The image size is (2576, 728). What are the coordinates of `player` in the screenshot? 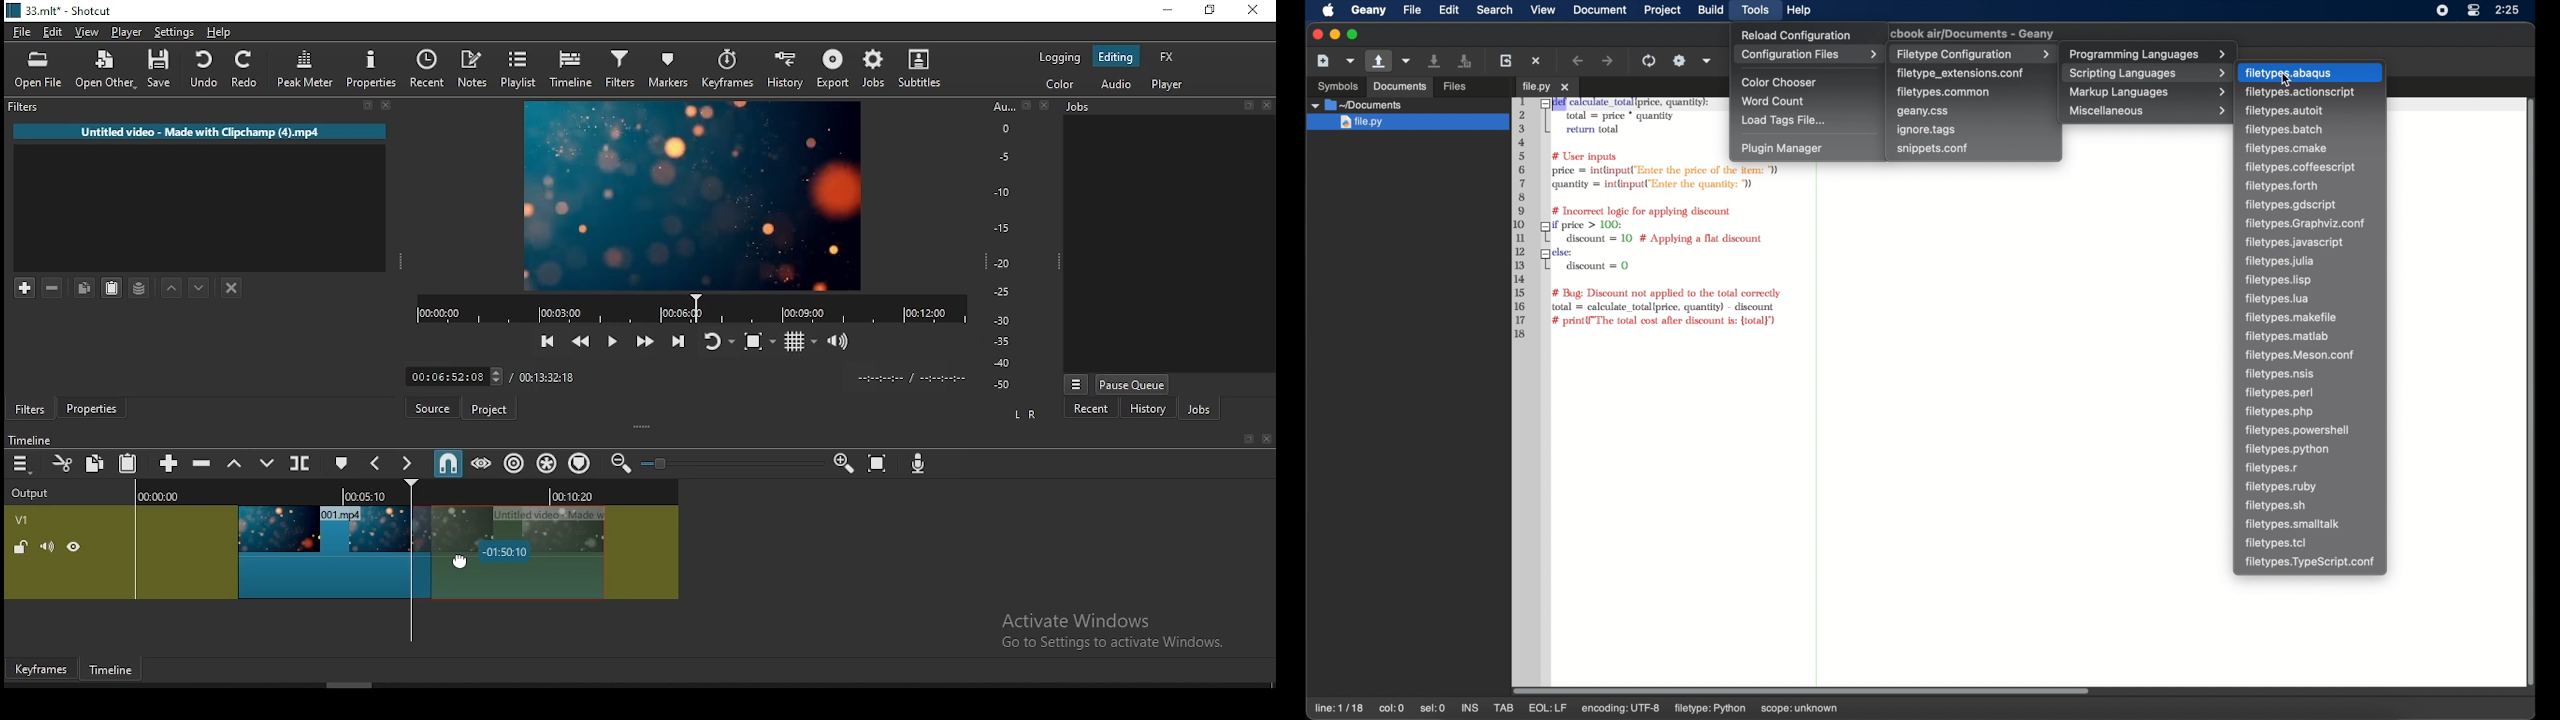 It's located at (1167, 86).